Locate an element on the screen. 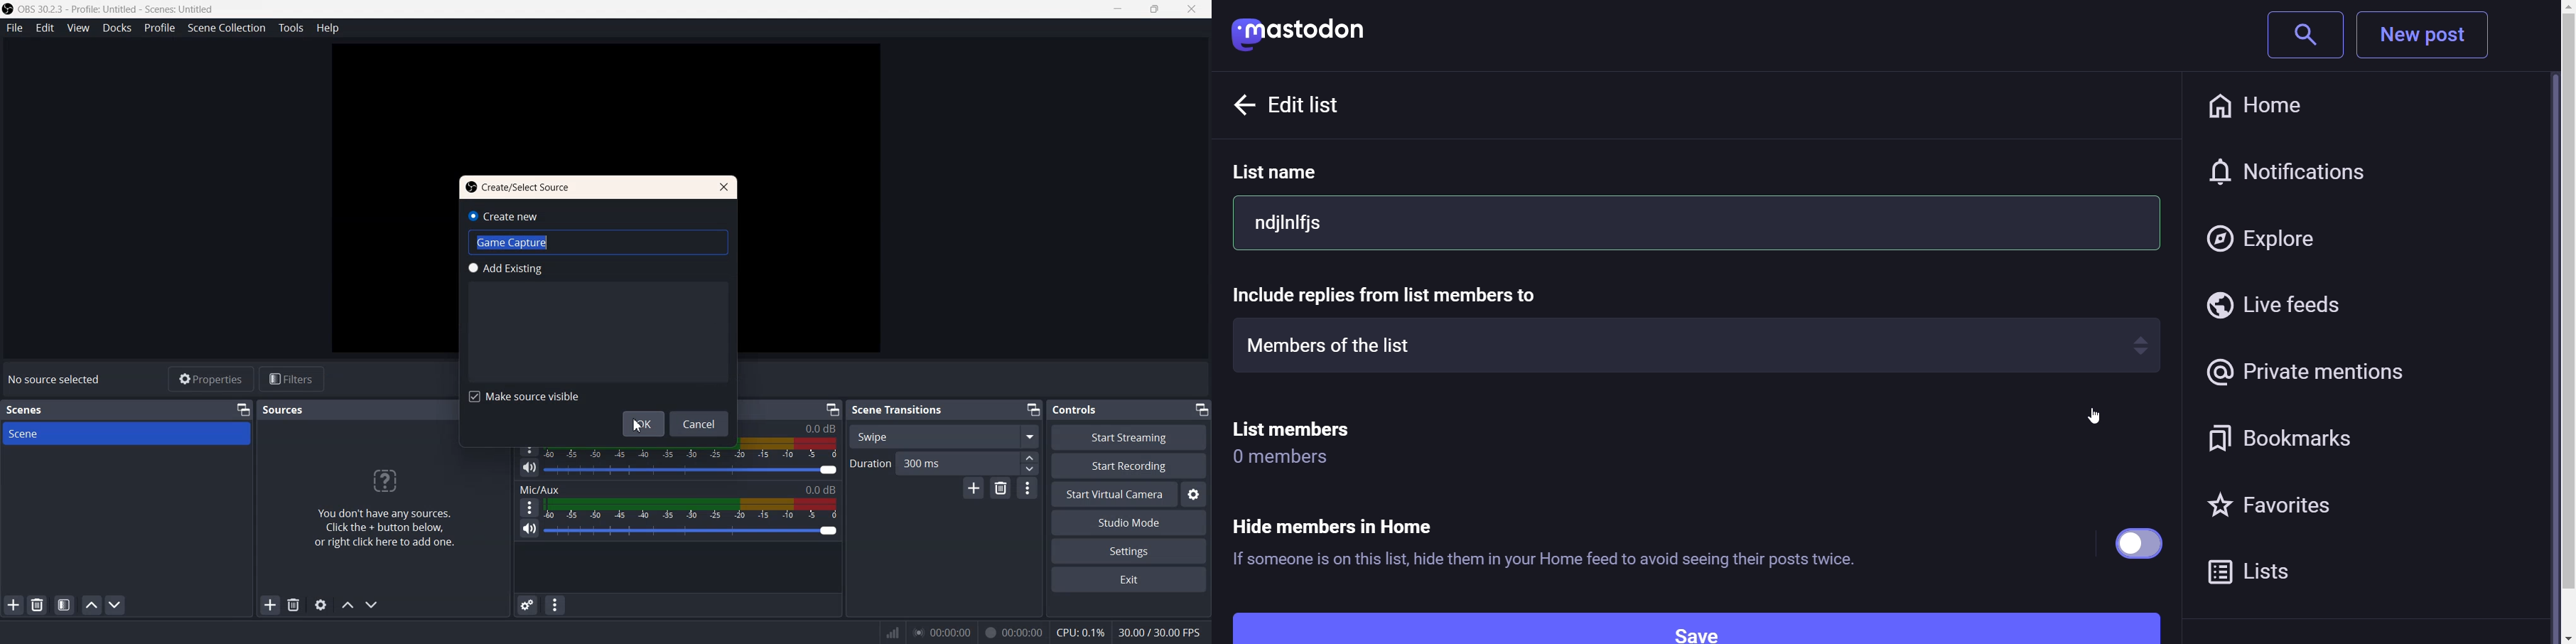  search is located at coordinates (2297, 35).